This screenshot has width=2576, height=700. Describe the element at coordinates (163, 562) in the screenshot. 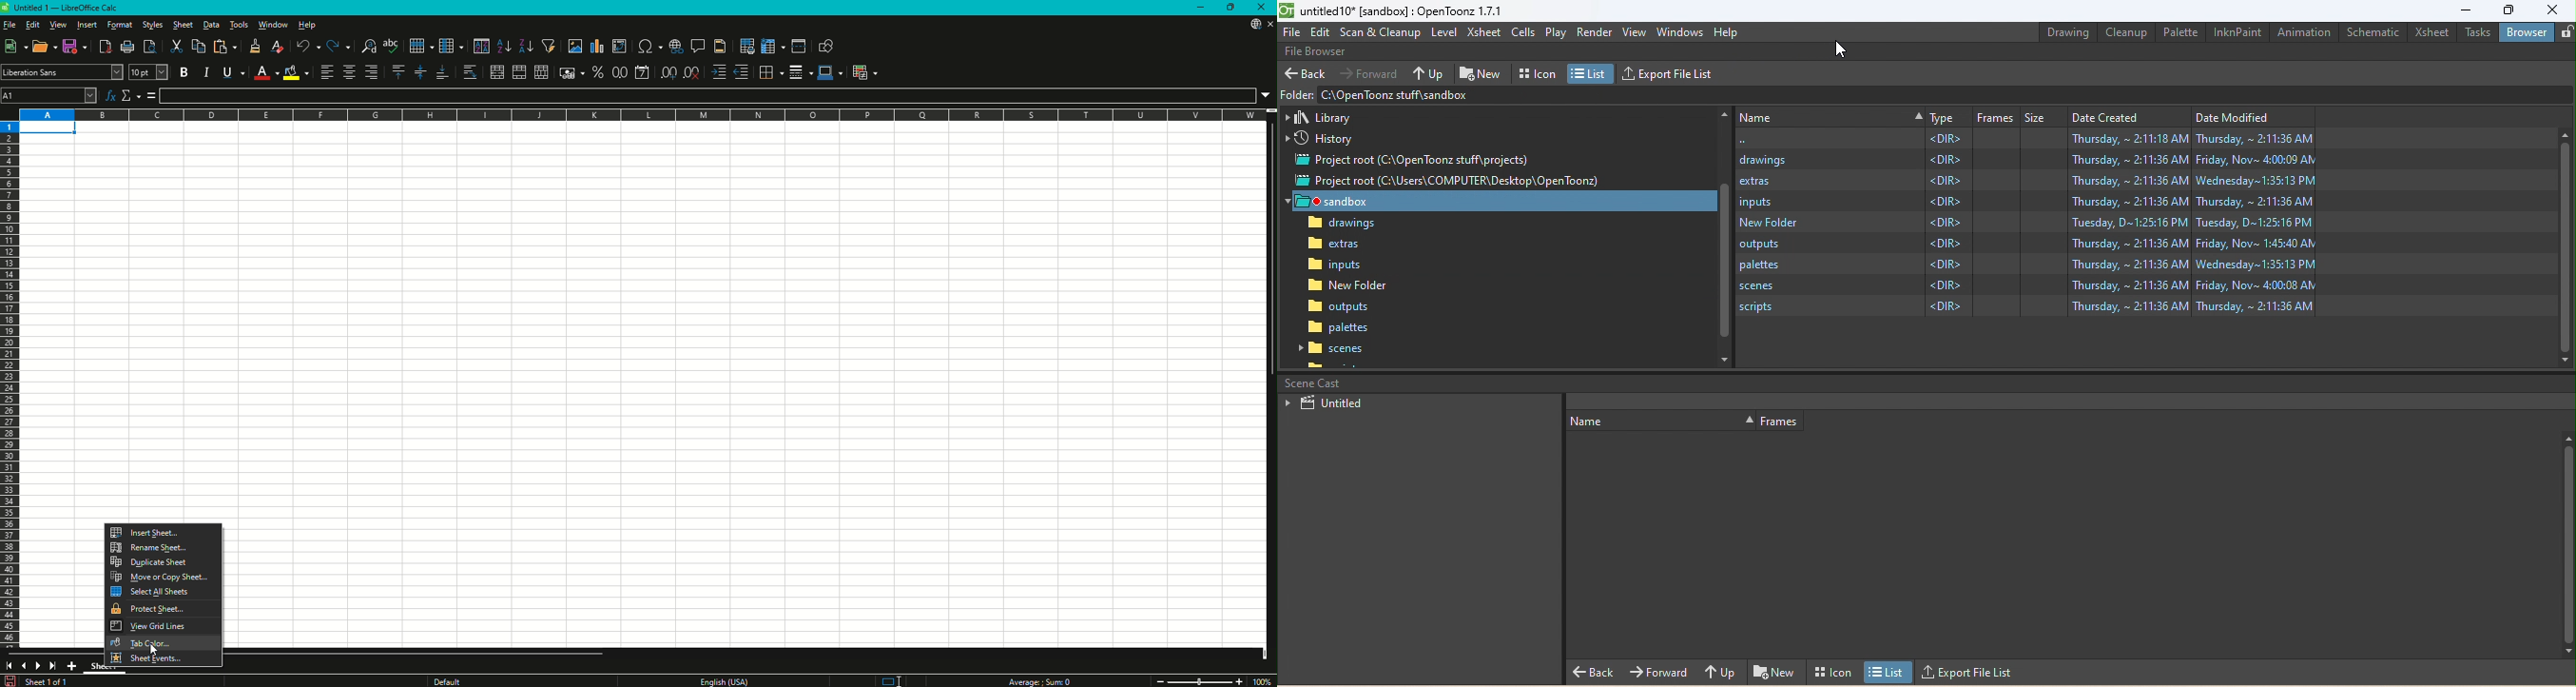

I see `Duplicate Sheet` at that location.